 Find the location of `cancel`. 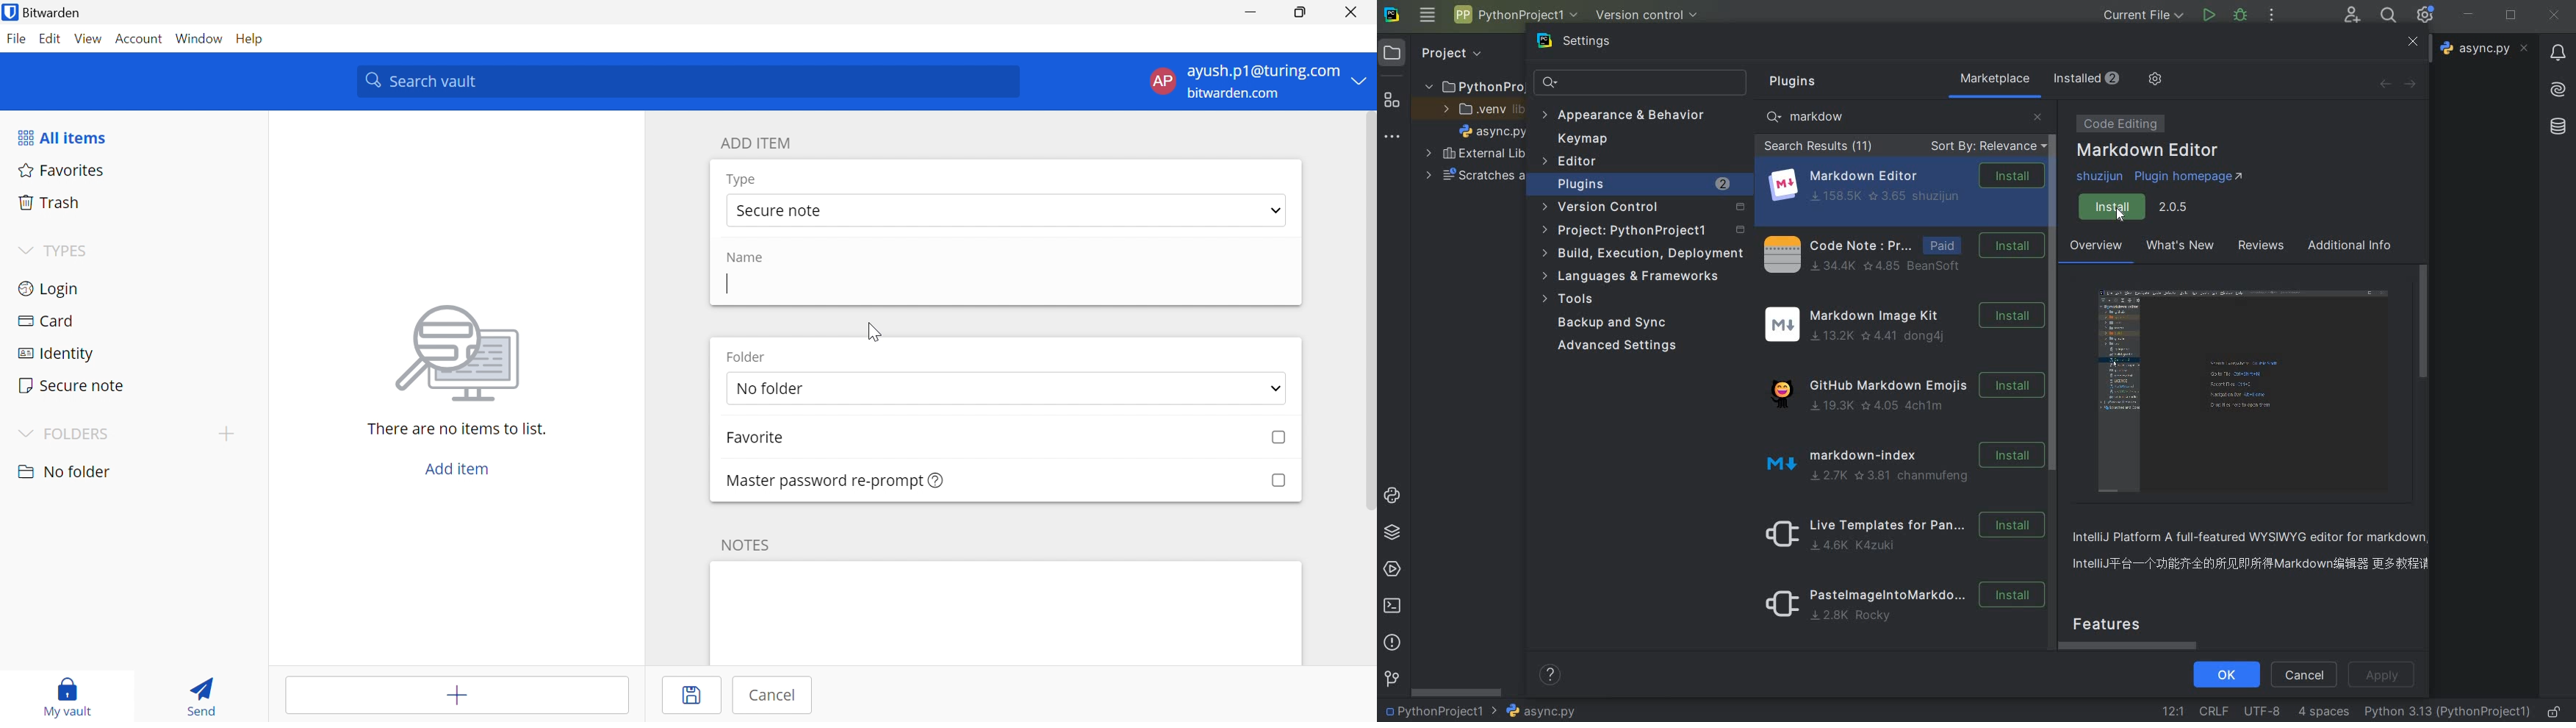

cancel is located at coordinates (2303, 676).